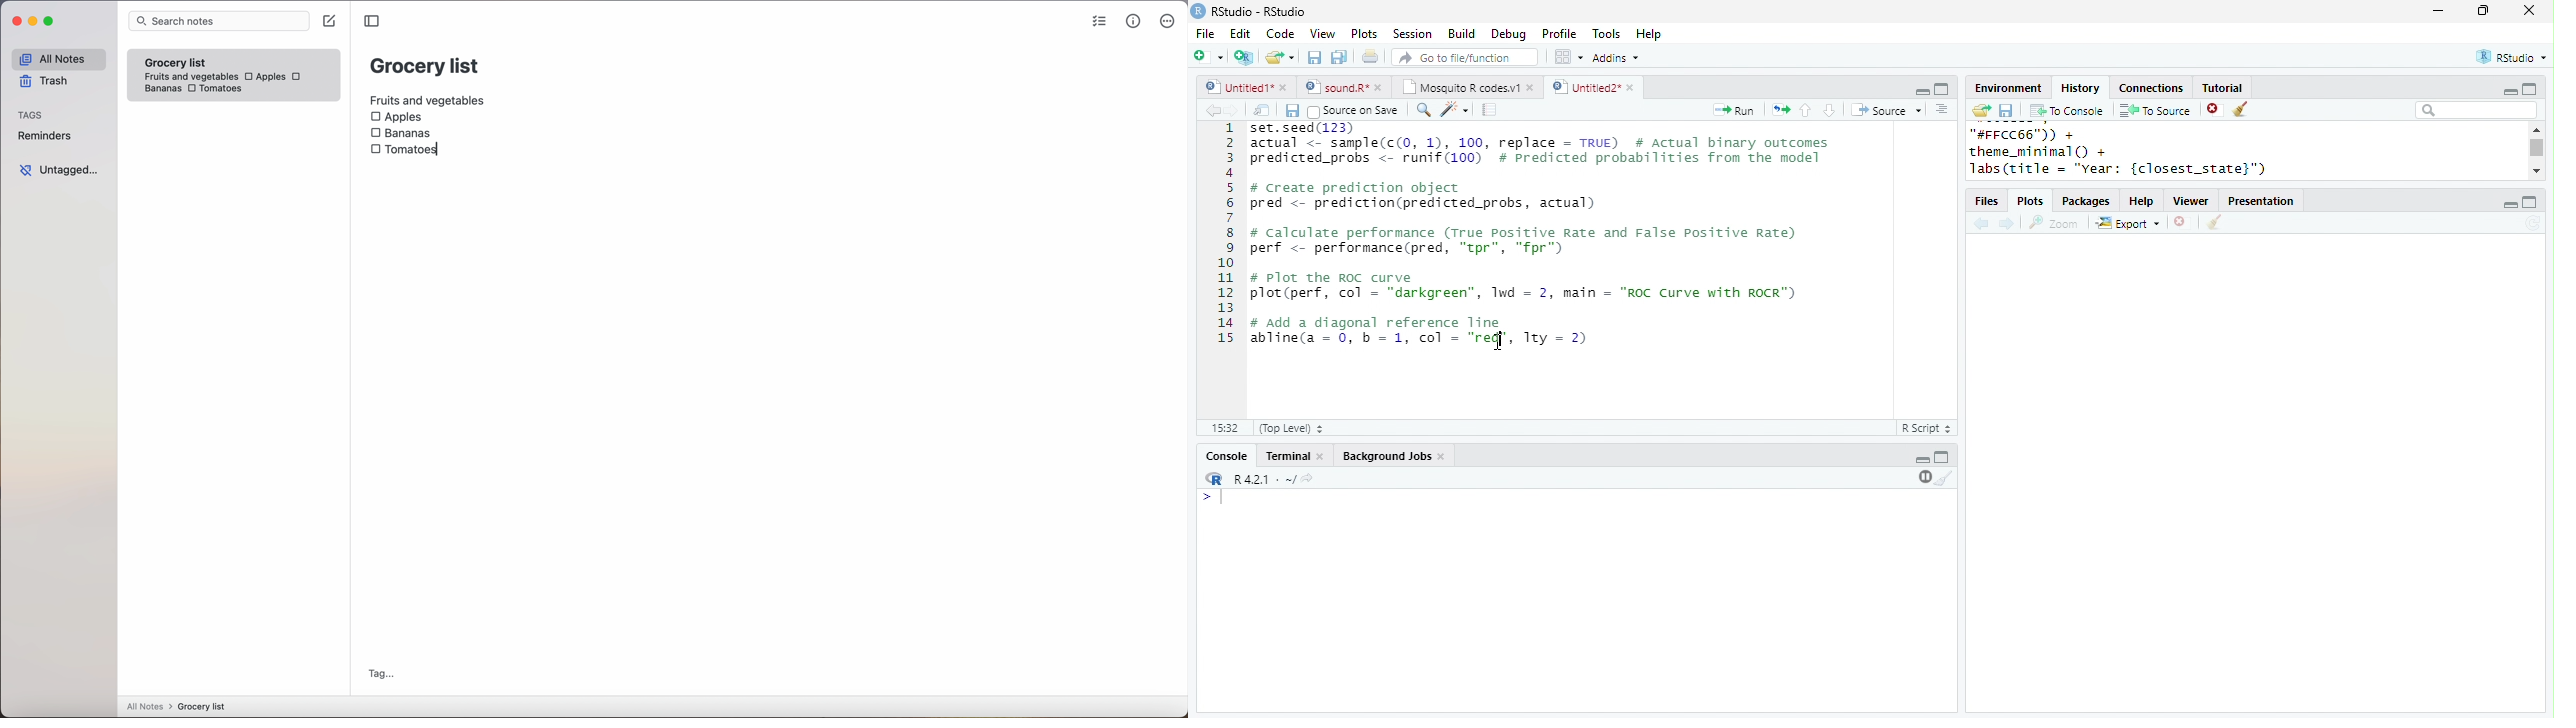  I want to click on Background Jobs, so click(1386, 456).